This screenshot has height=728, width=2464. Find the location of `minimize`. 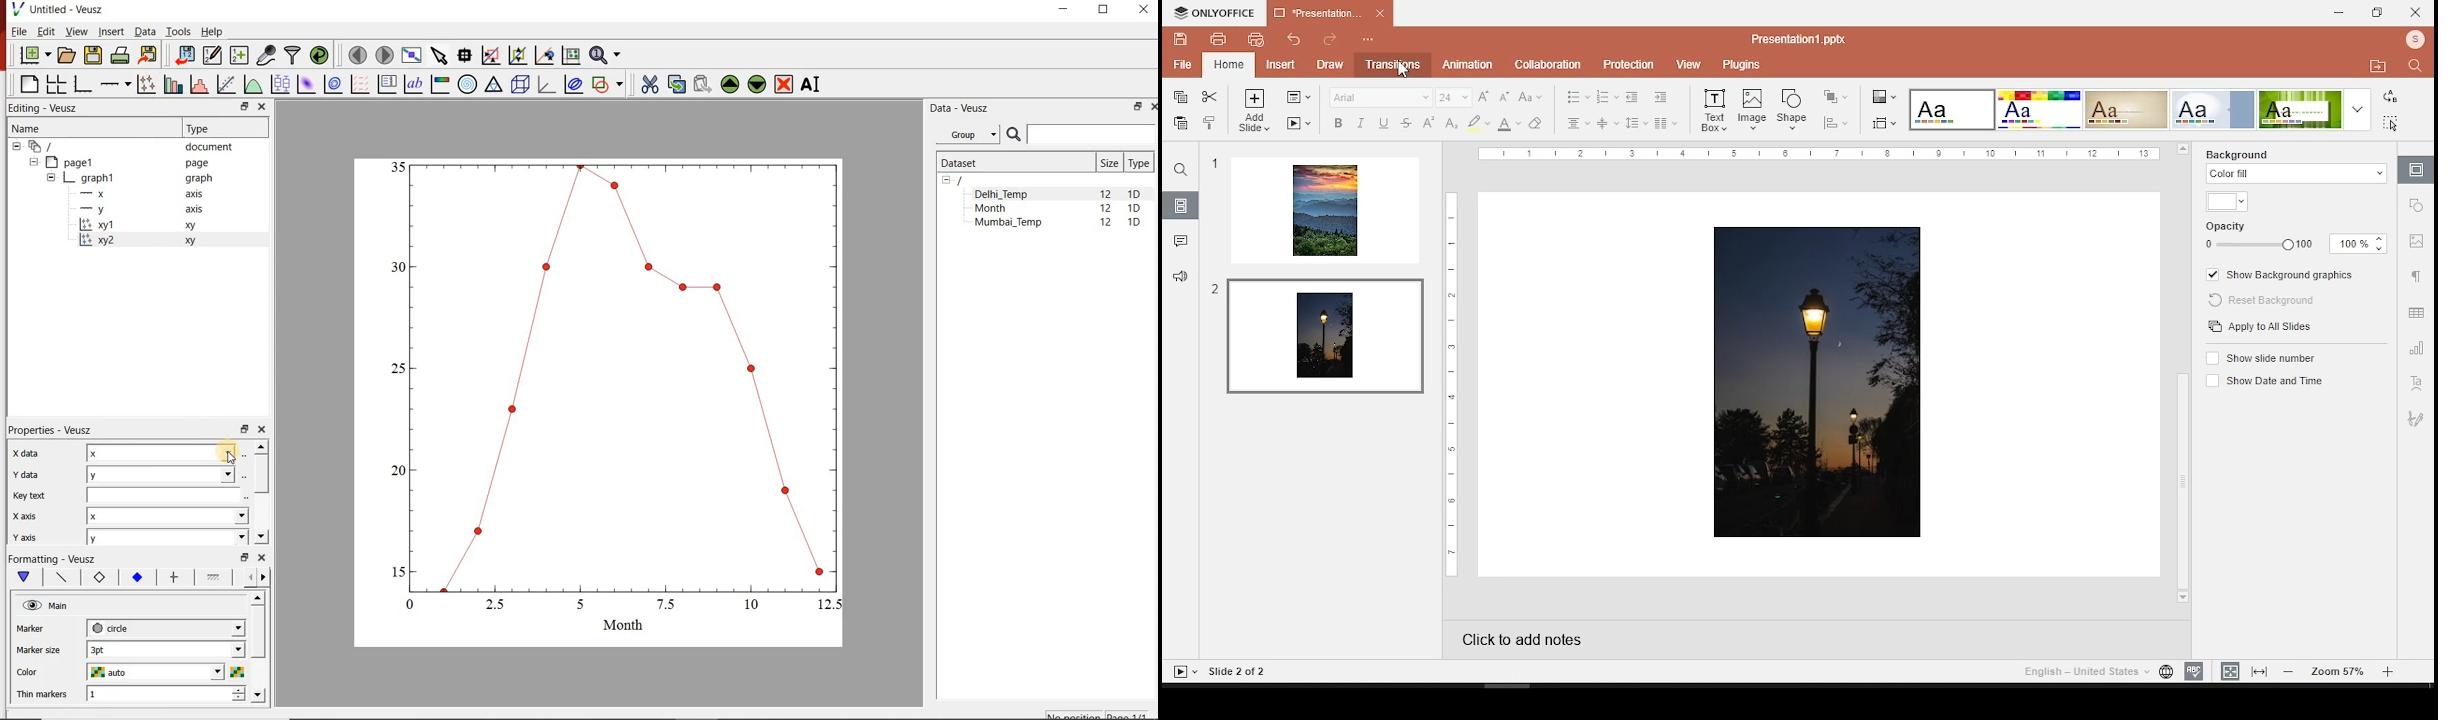

minimize is located at coordinates (2341, 13).